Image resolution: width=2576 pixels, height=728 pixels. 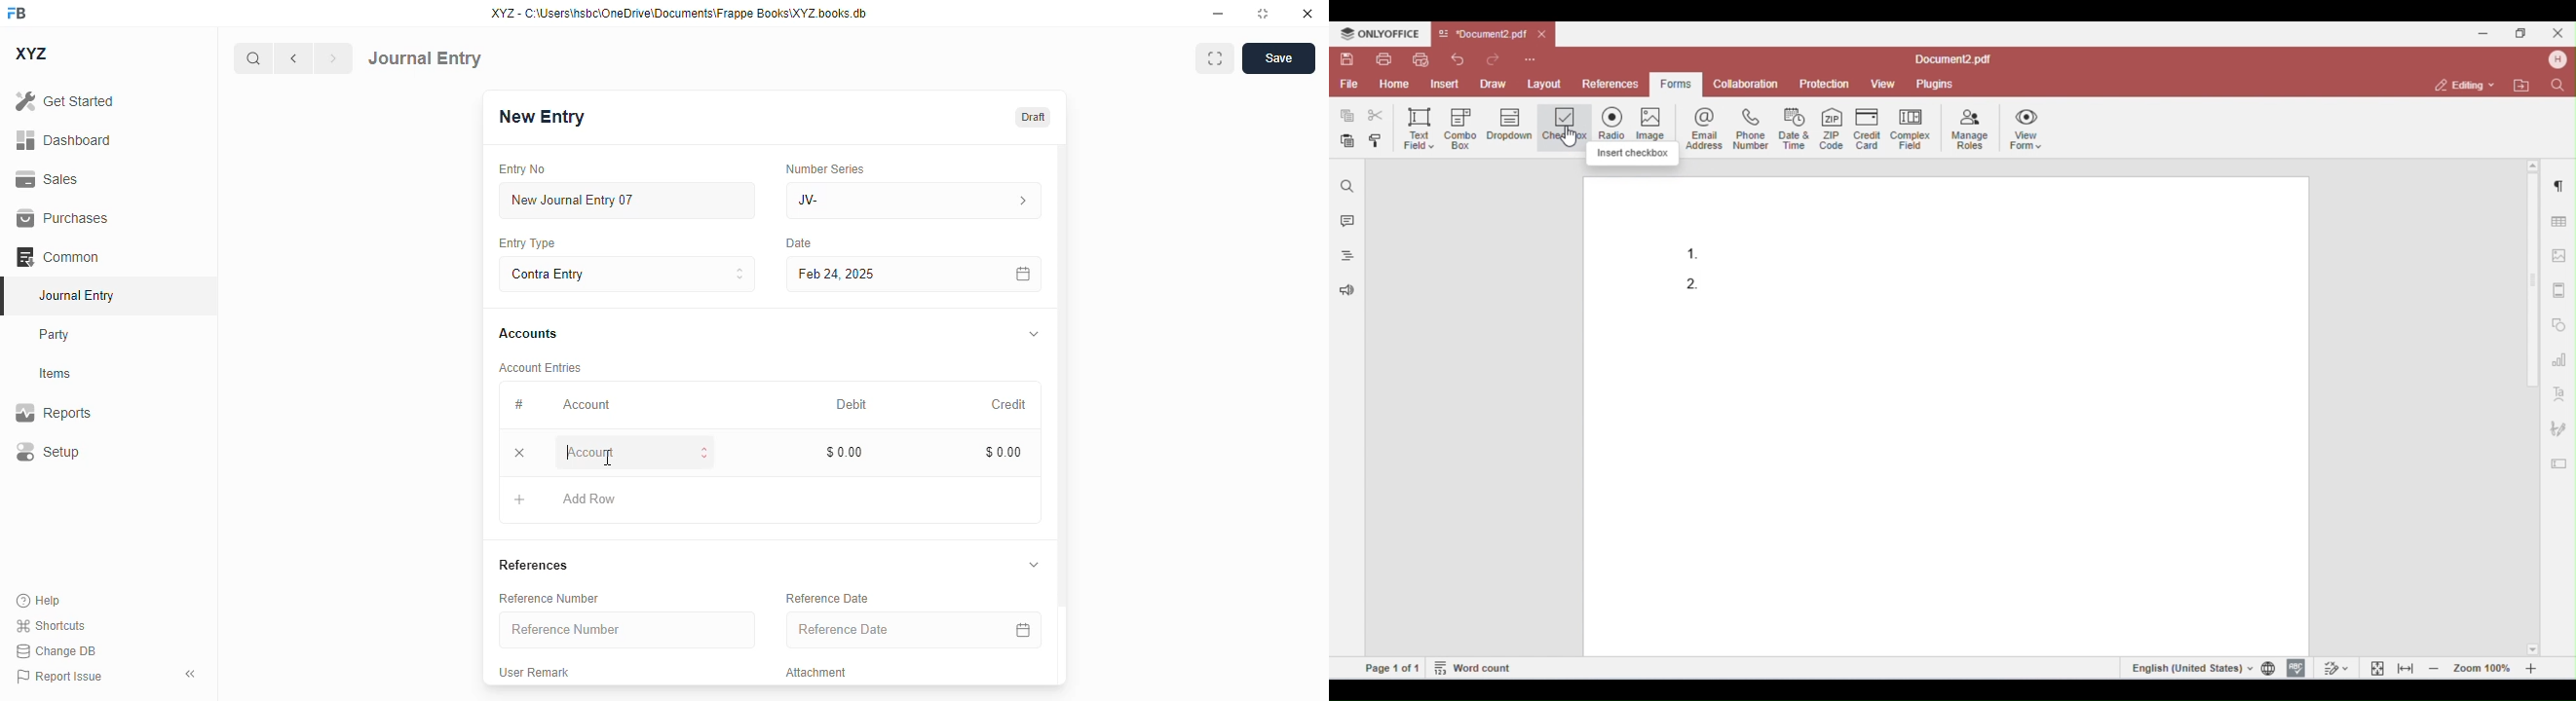 What do you see at coordinates (542, 367) in the screenshot?
I see `account entries` at bounding box center [542, 367].